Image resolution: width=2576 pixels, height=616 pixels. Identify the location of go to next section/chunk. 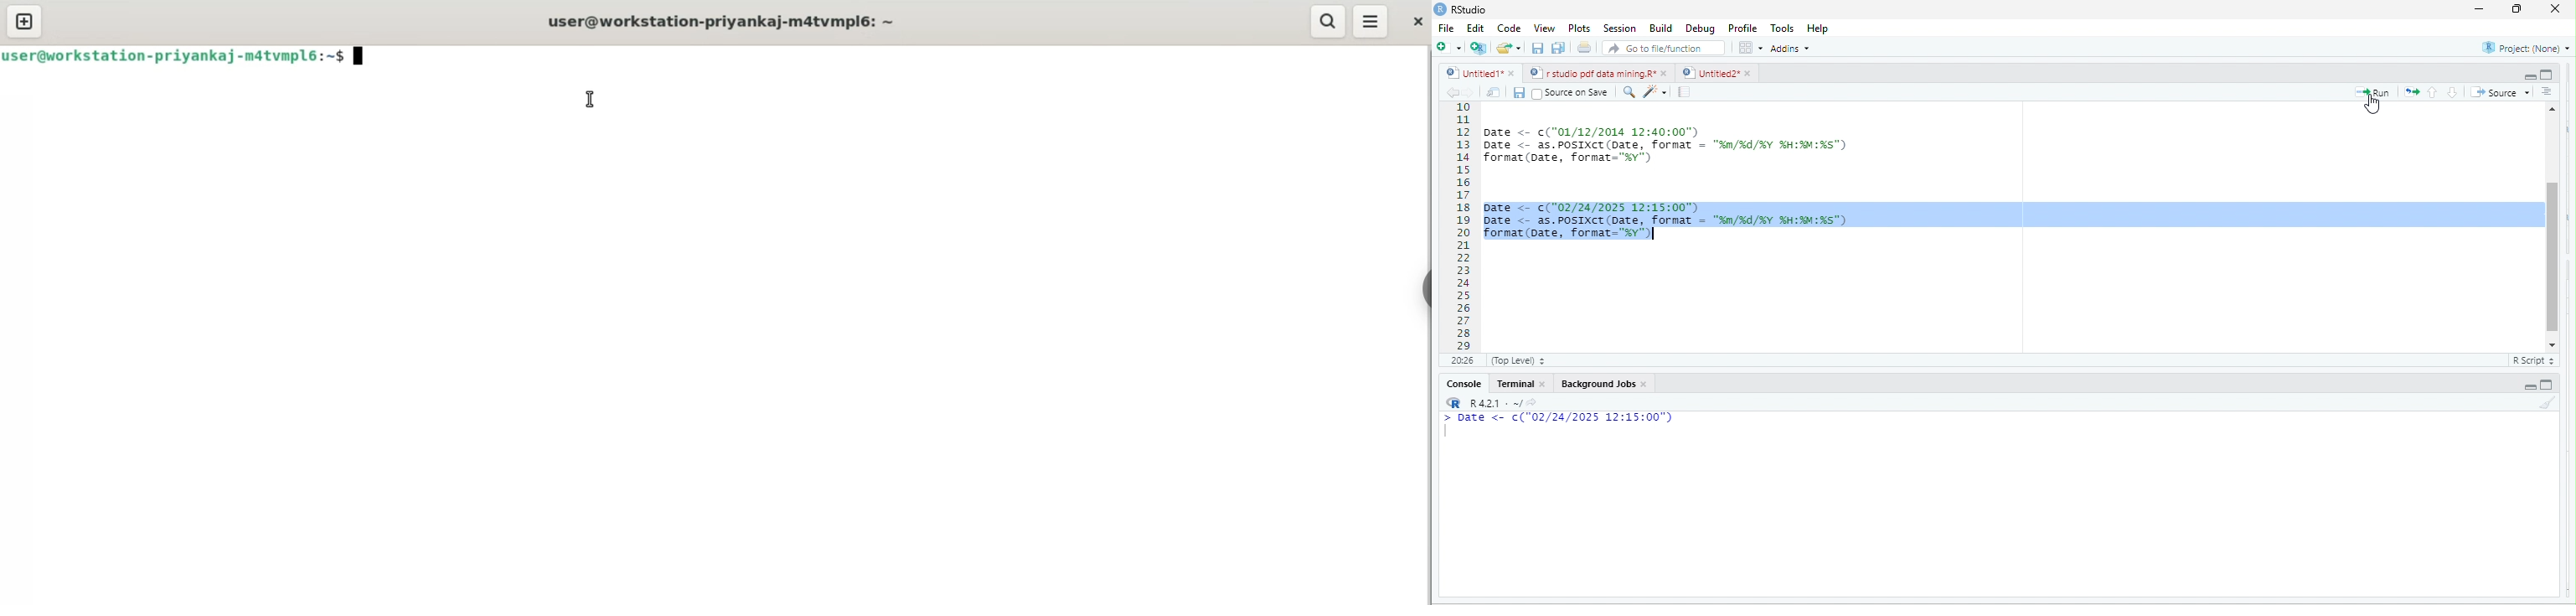
(2453, 92).